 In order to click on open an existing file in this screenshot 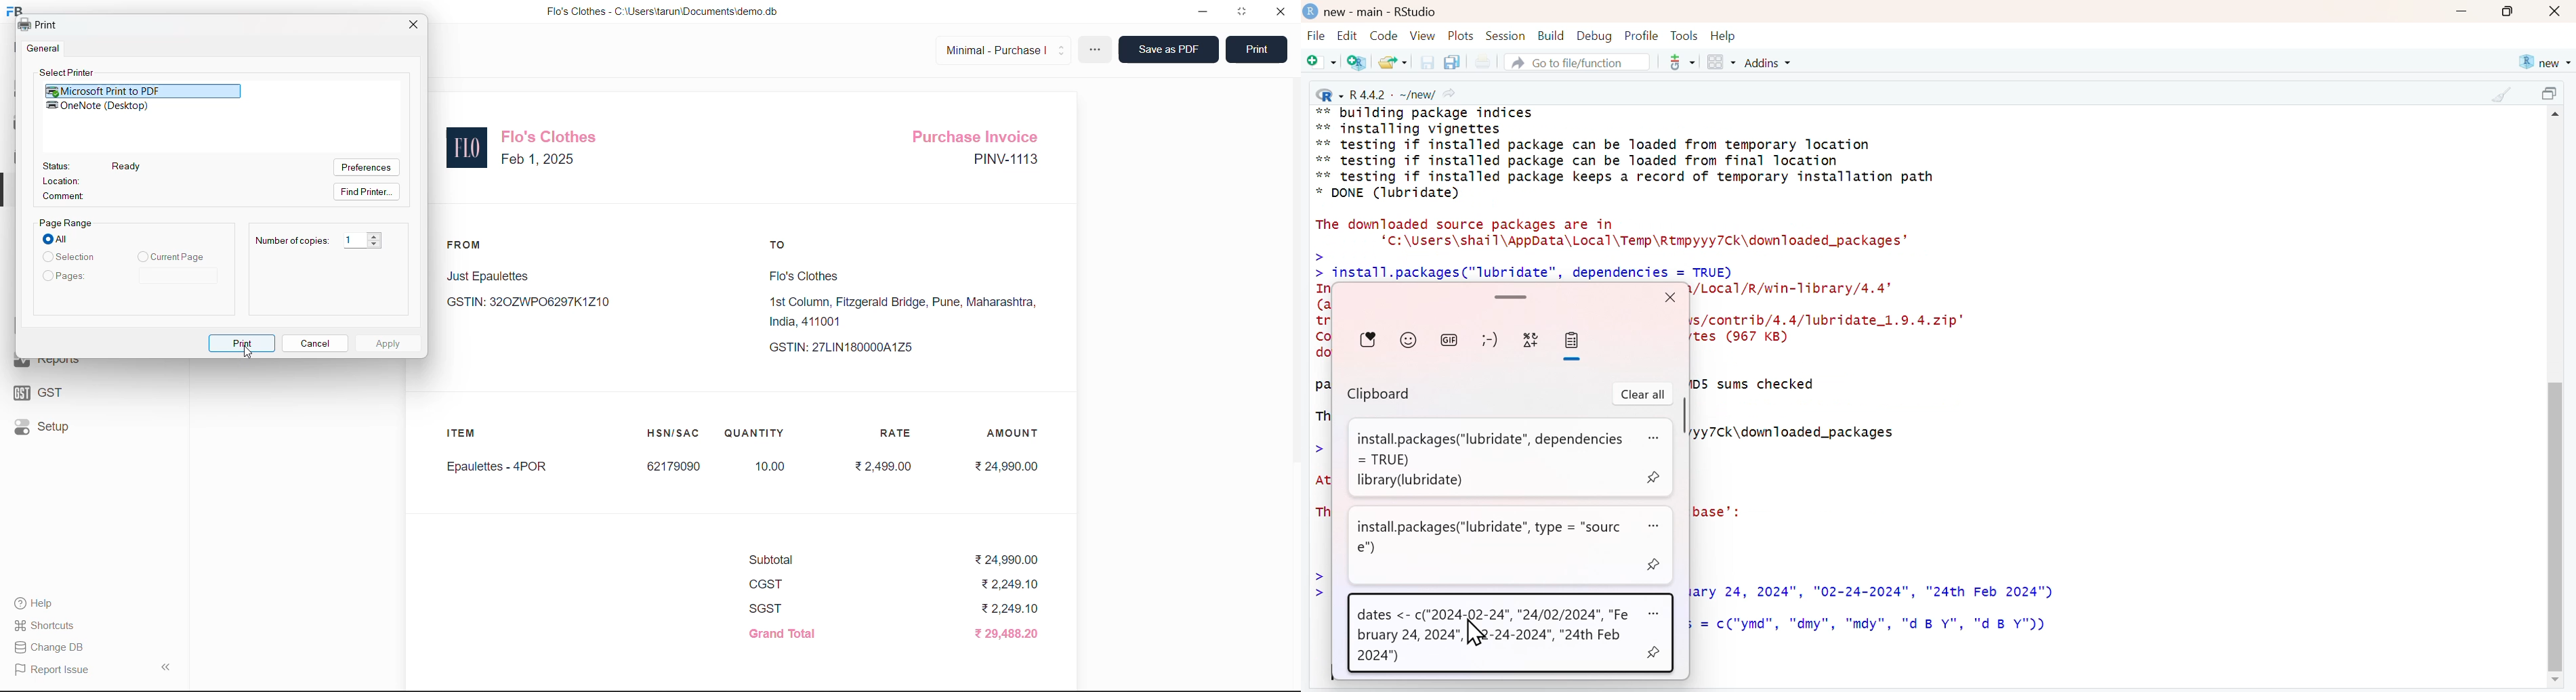, I will do `click(1392, 61)`.